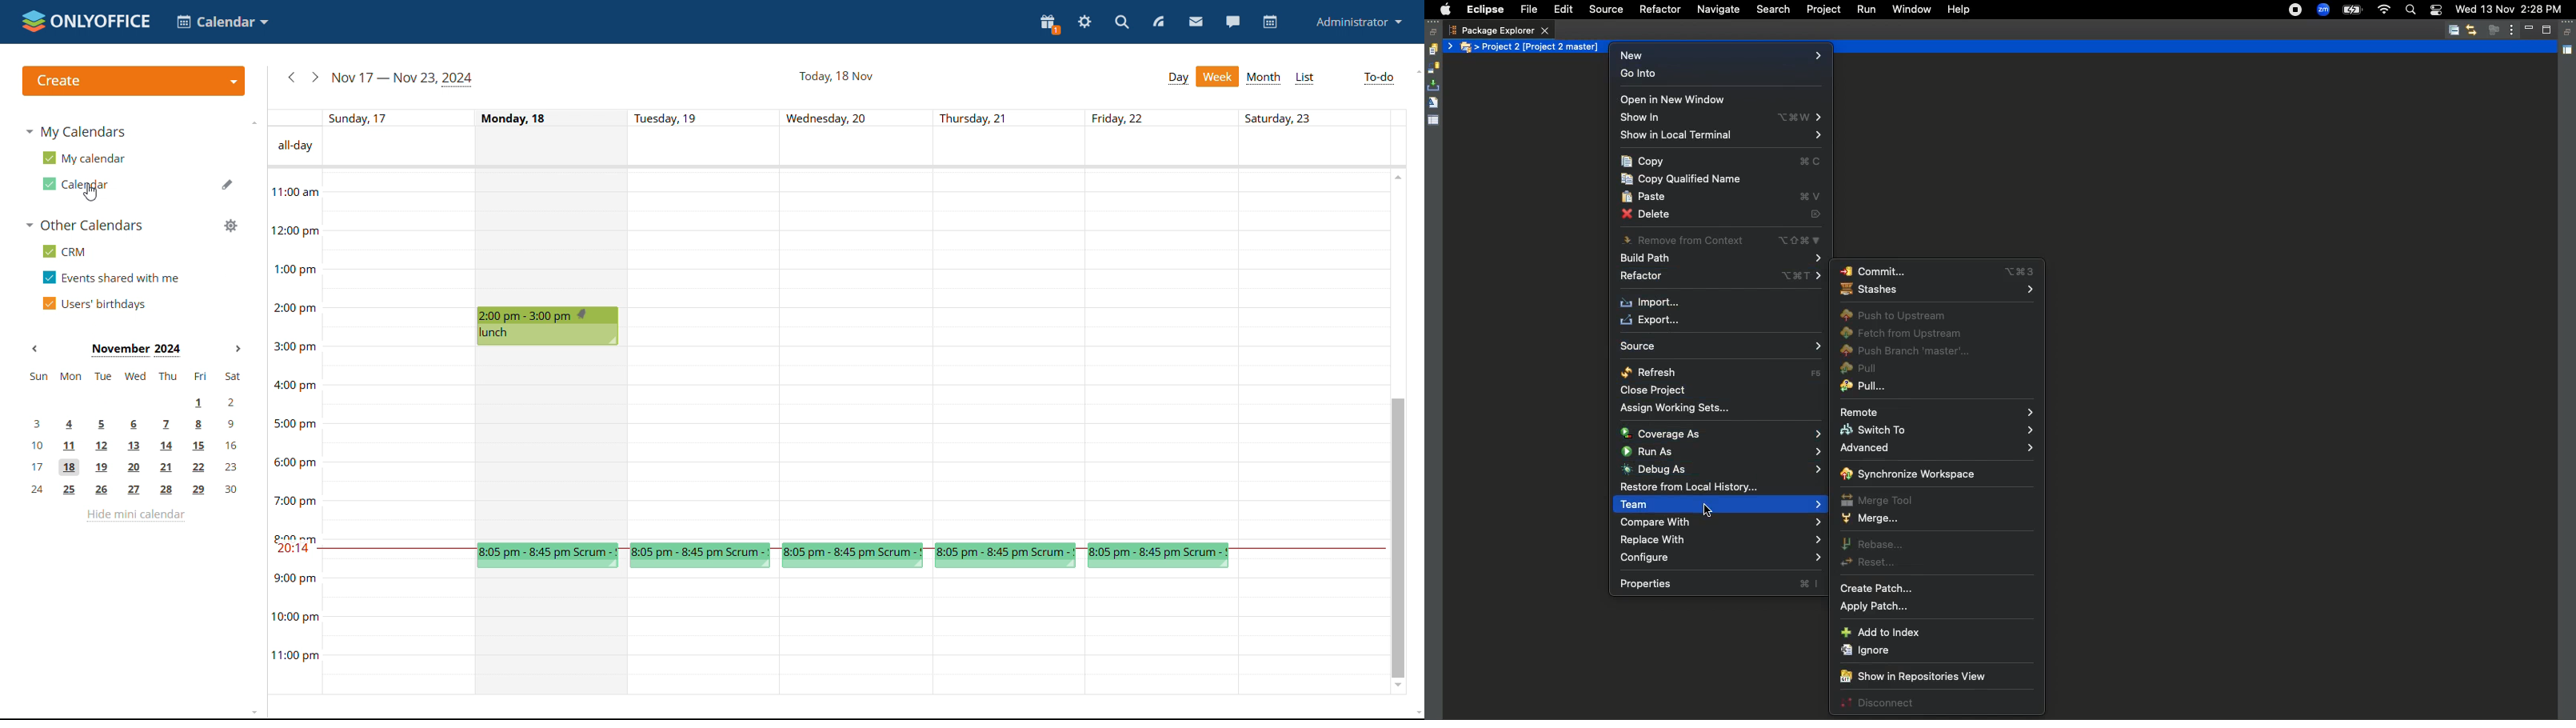  I want to click on Create patch, so click(1880, 589).